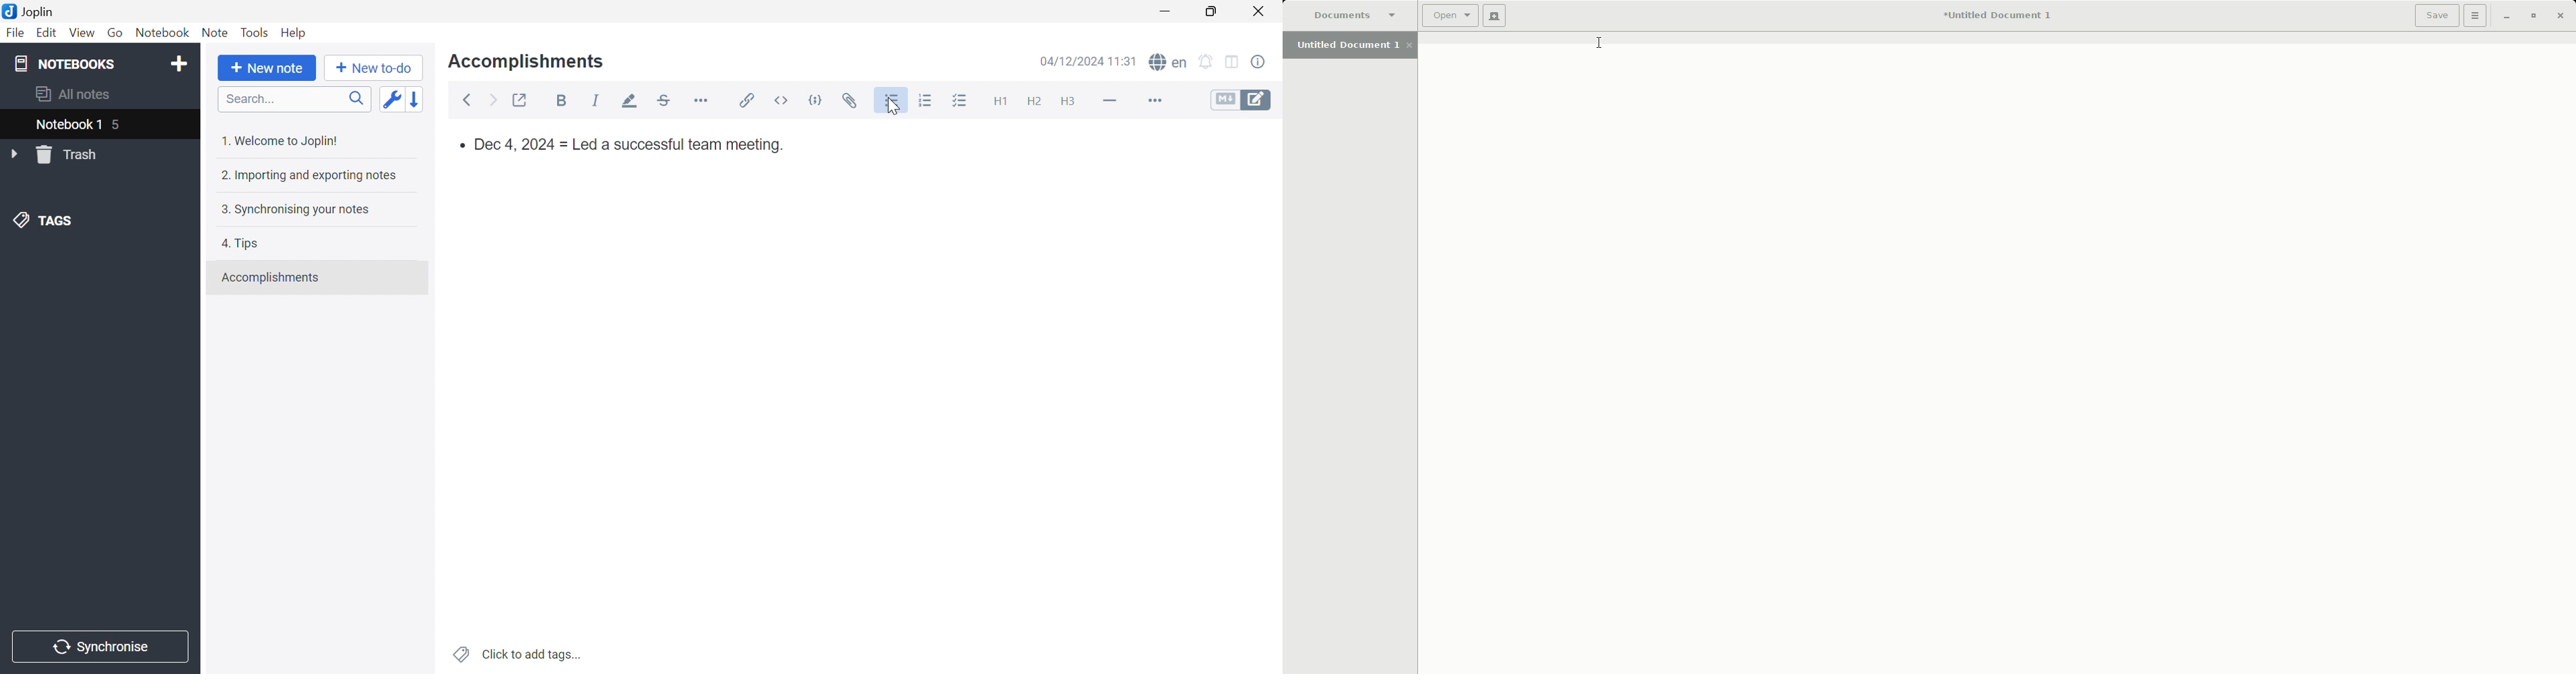 The image size is (2576, 700). I want to click on Reverse sort order, so click(416, 99).